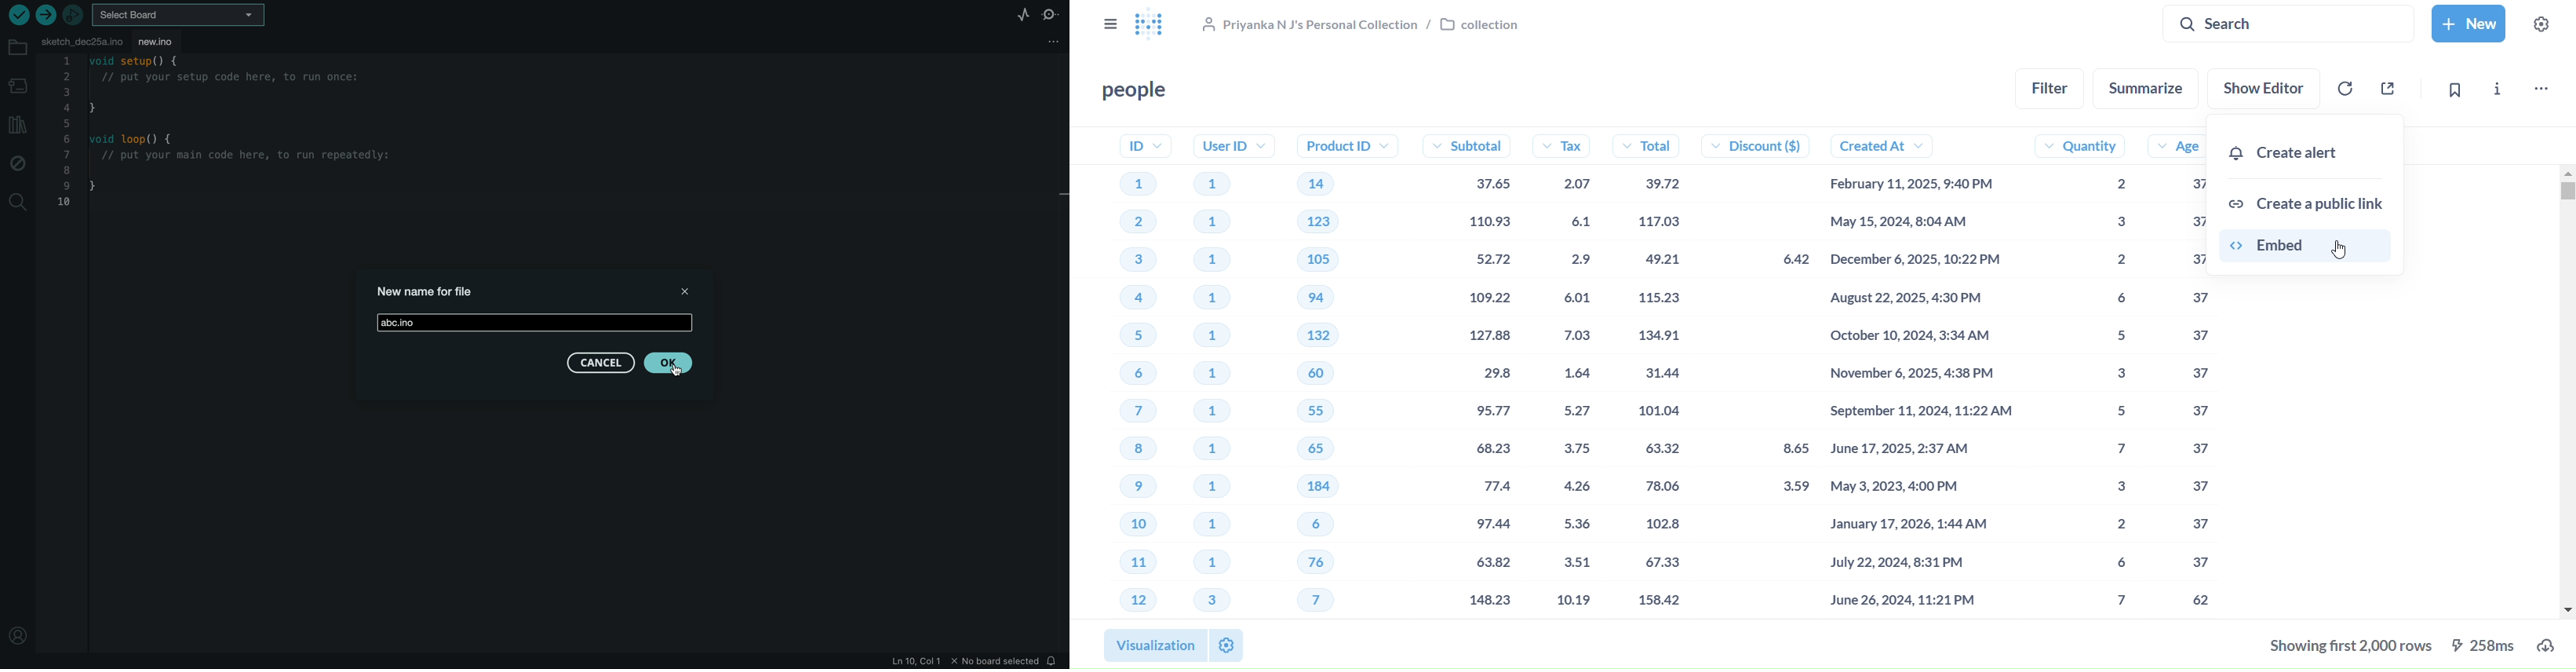 This screenshot has height=672, width=2576. What do you see at coordinates (2344, 88) in the screenshot?
I see `auto-refresh` at bounding box center [2344, 88].